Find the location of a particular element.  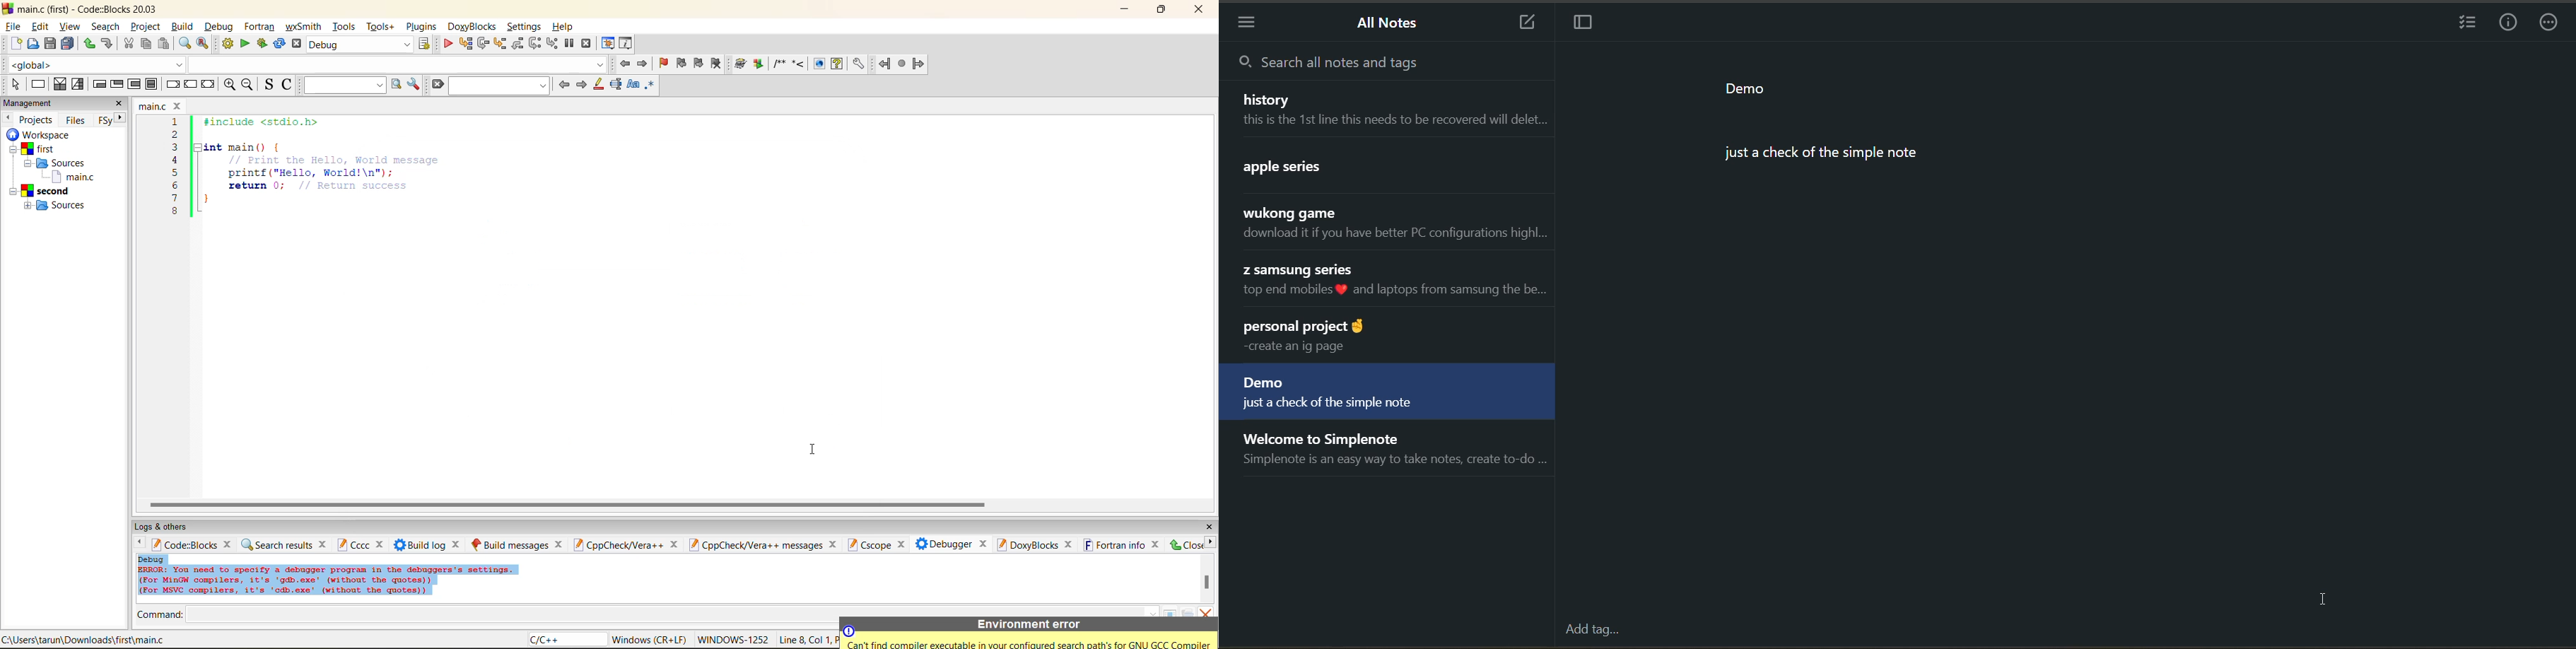

plugins is located at coordinates (423, 27).